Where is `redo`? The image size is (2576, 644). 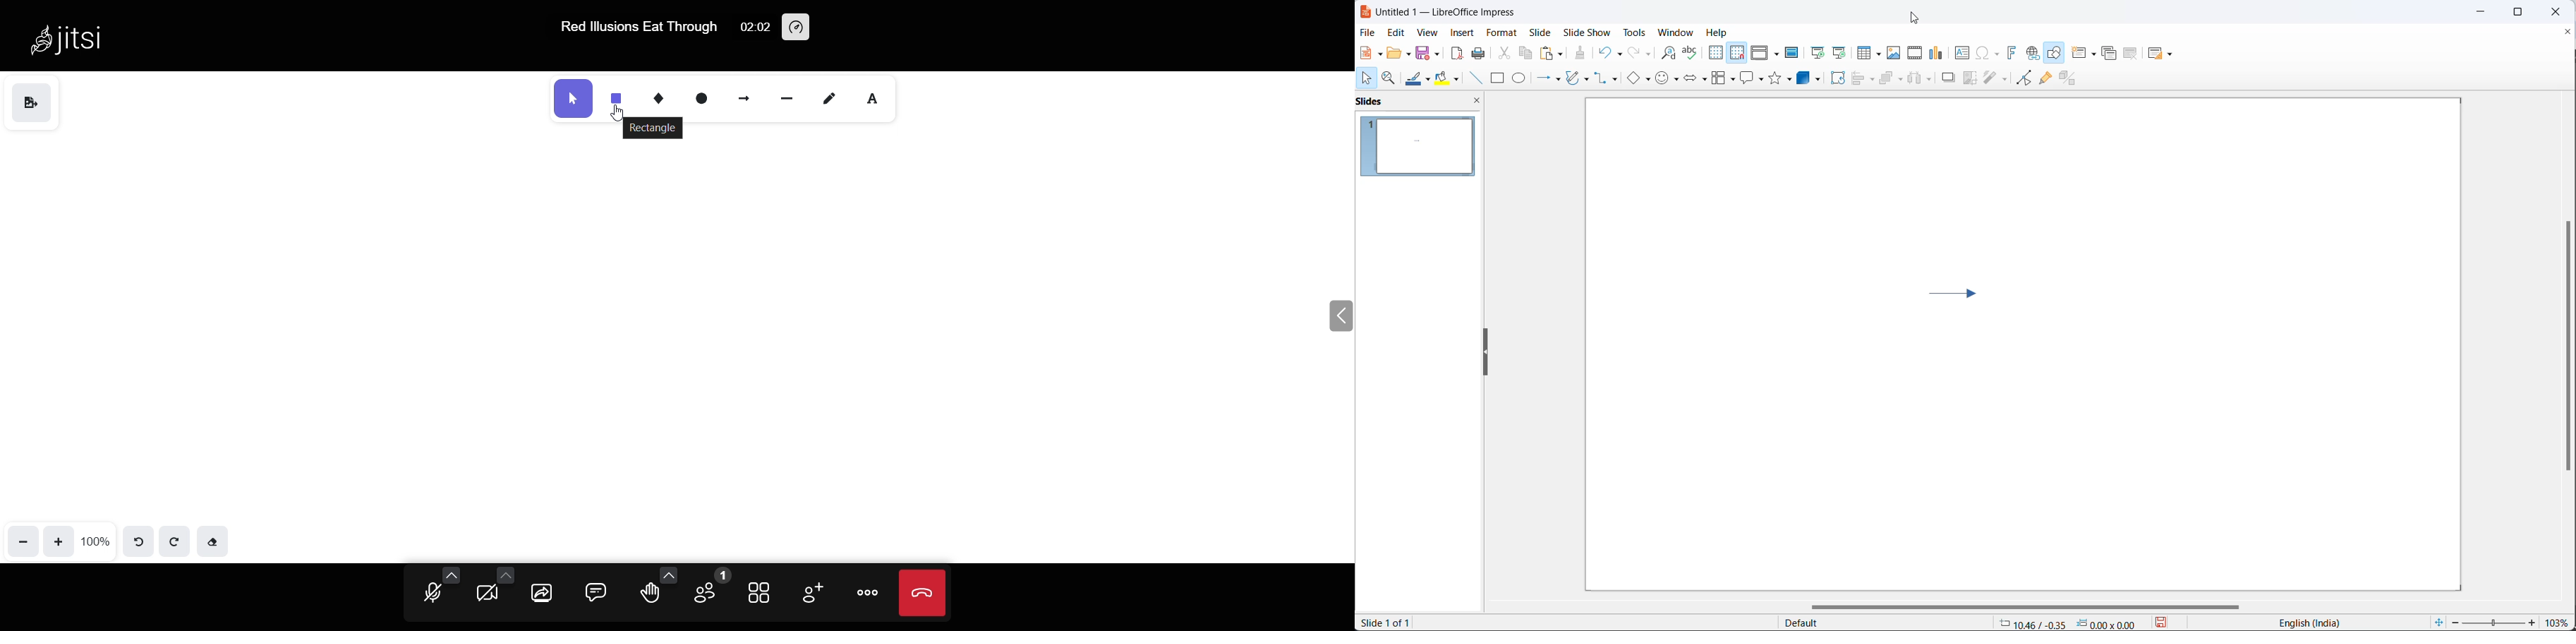
redo is located at coordinates (1637, 53).